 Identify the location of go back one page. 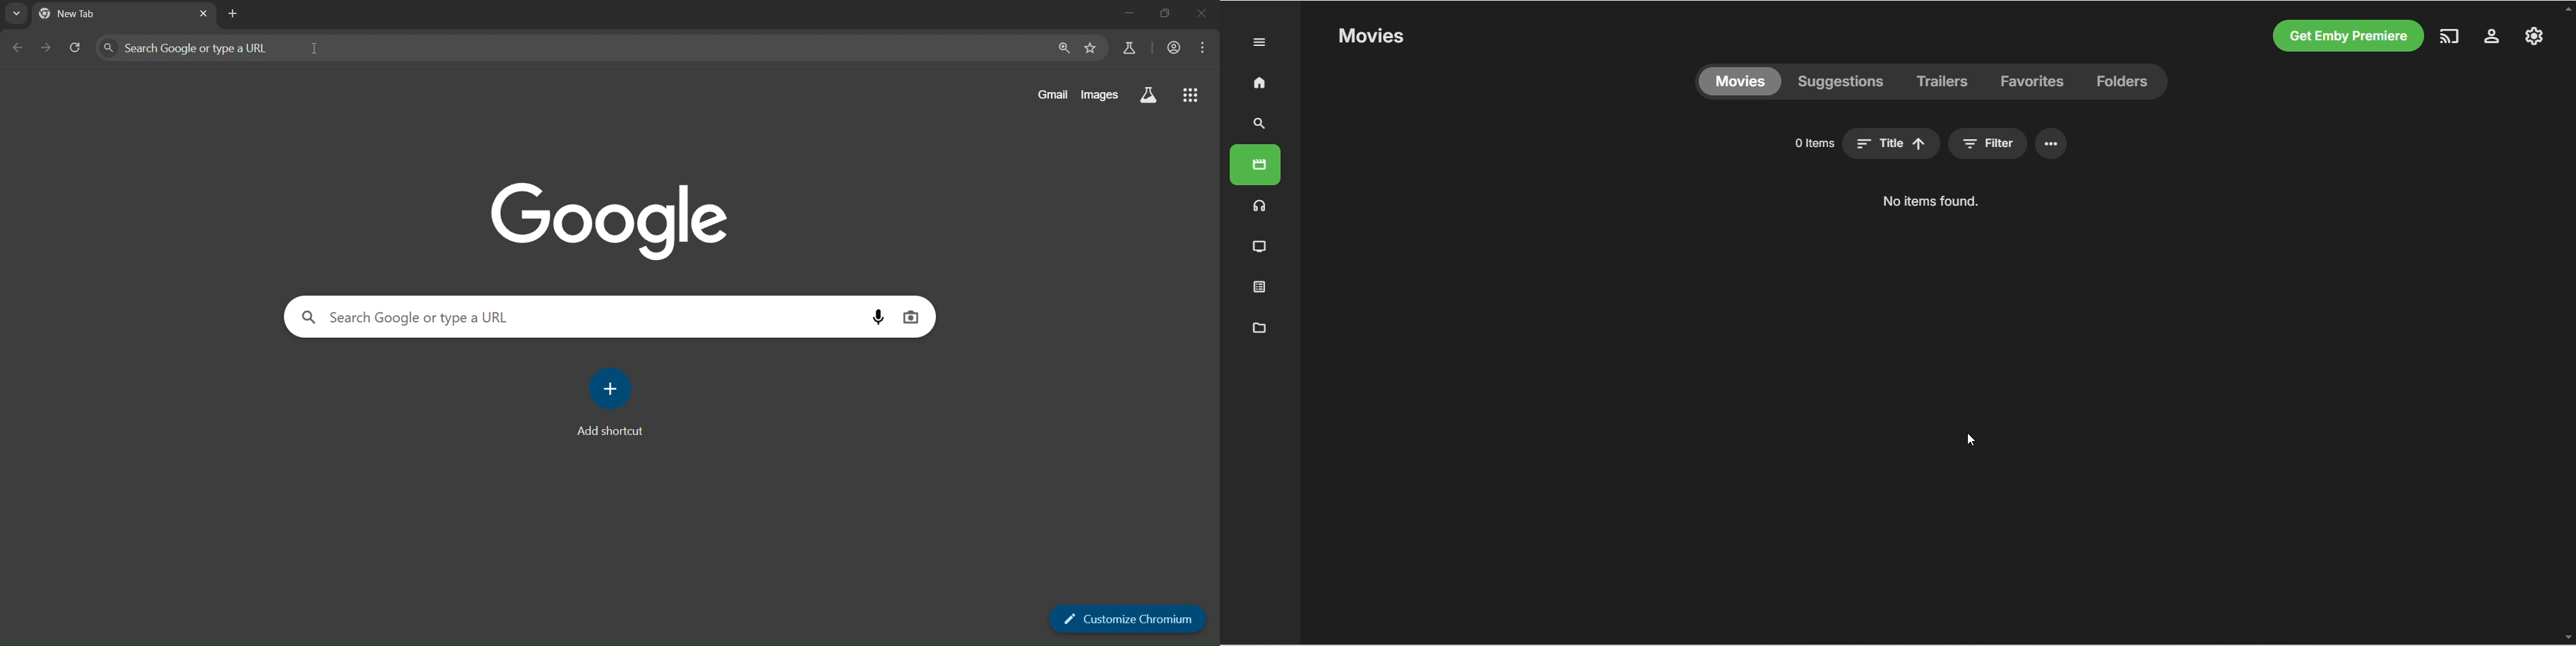
(17, 49).